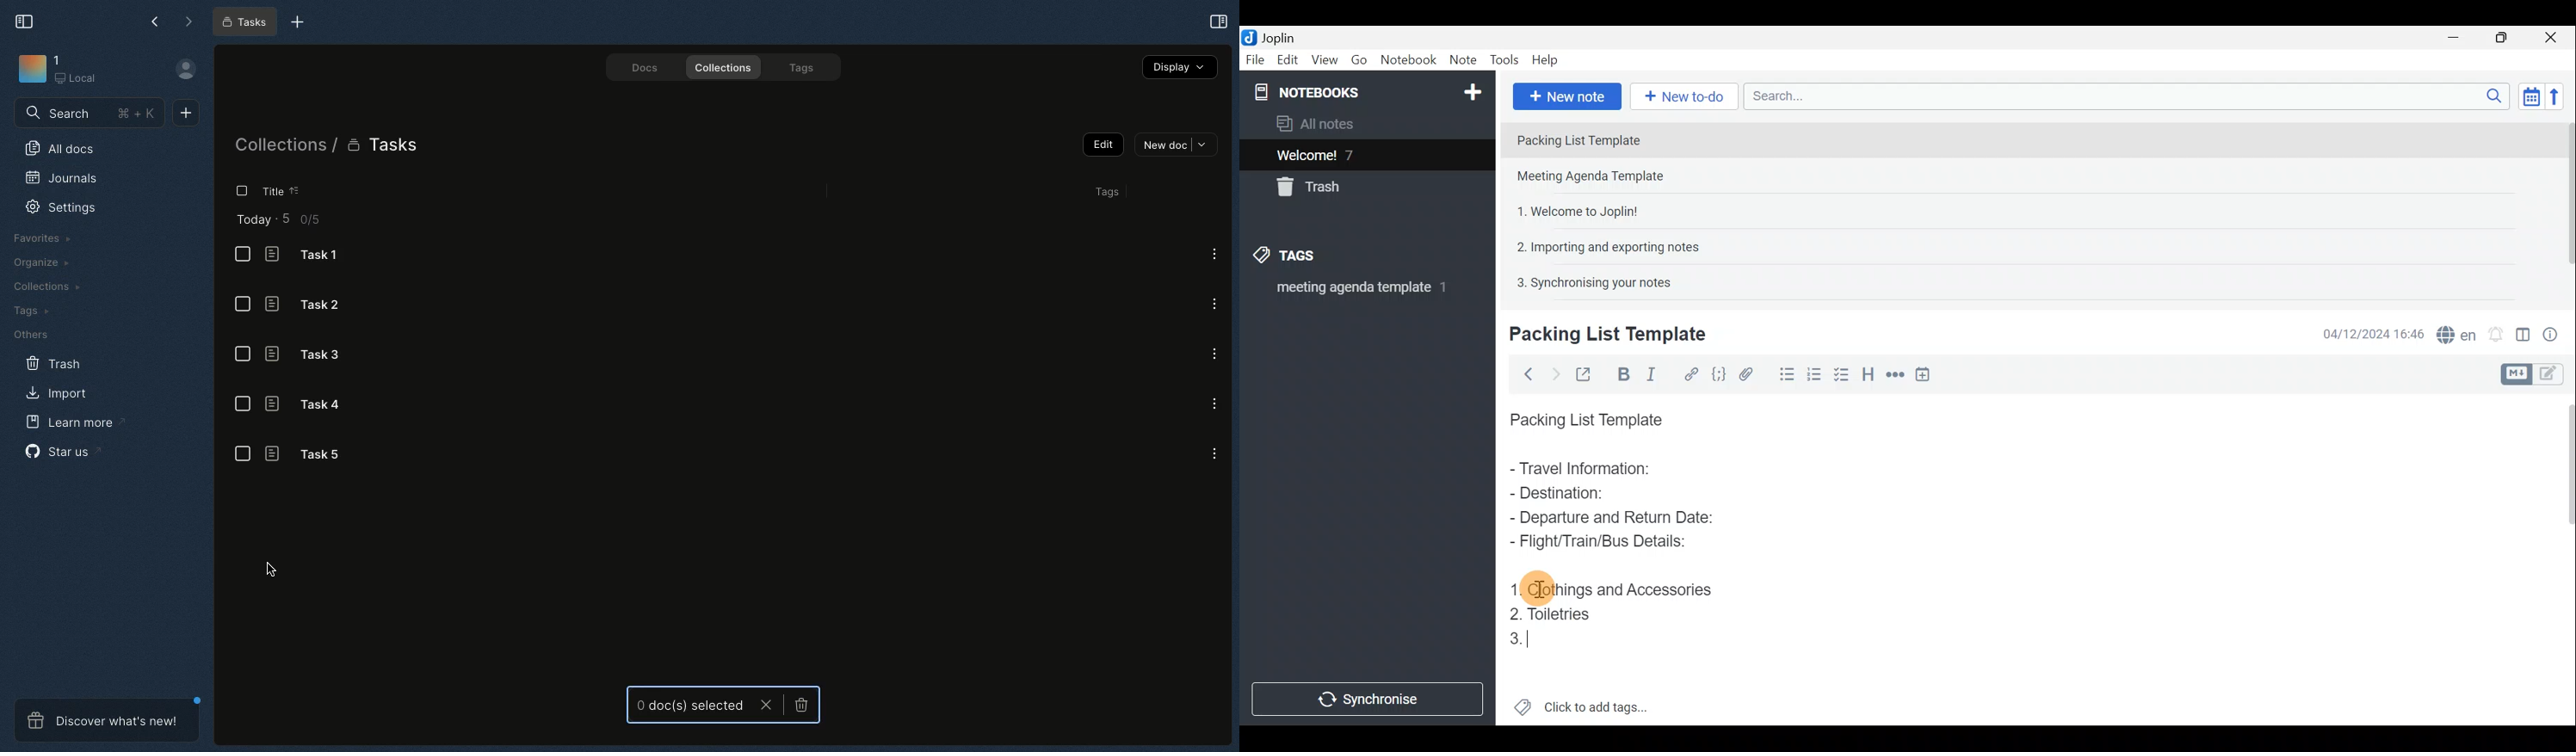 Image resolution: width=2576 pixels, height=756 pixels. Describe the element at coordinates (1657, 374) in the screenshot. I see `Italic` at that location.